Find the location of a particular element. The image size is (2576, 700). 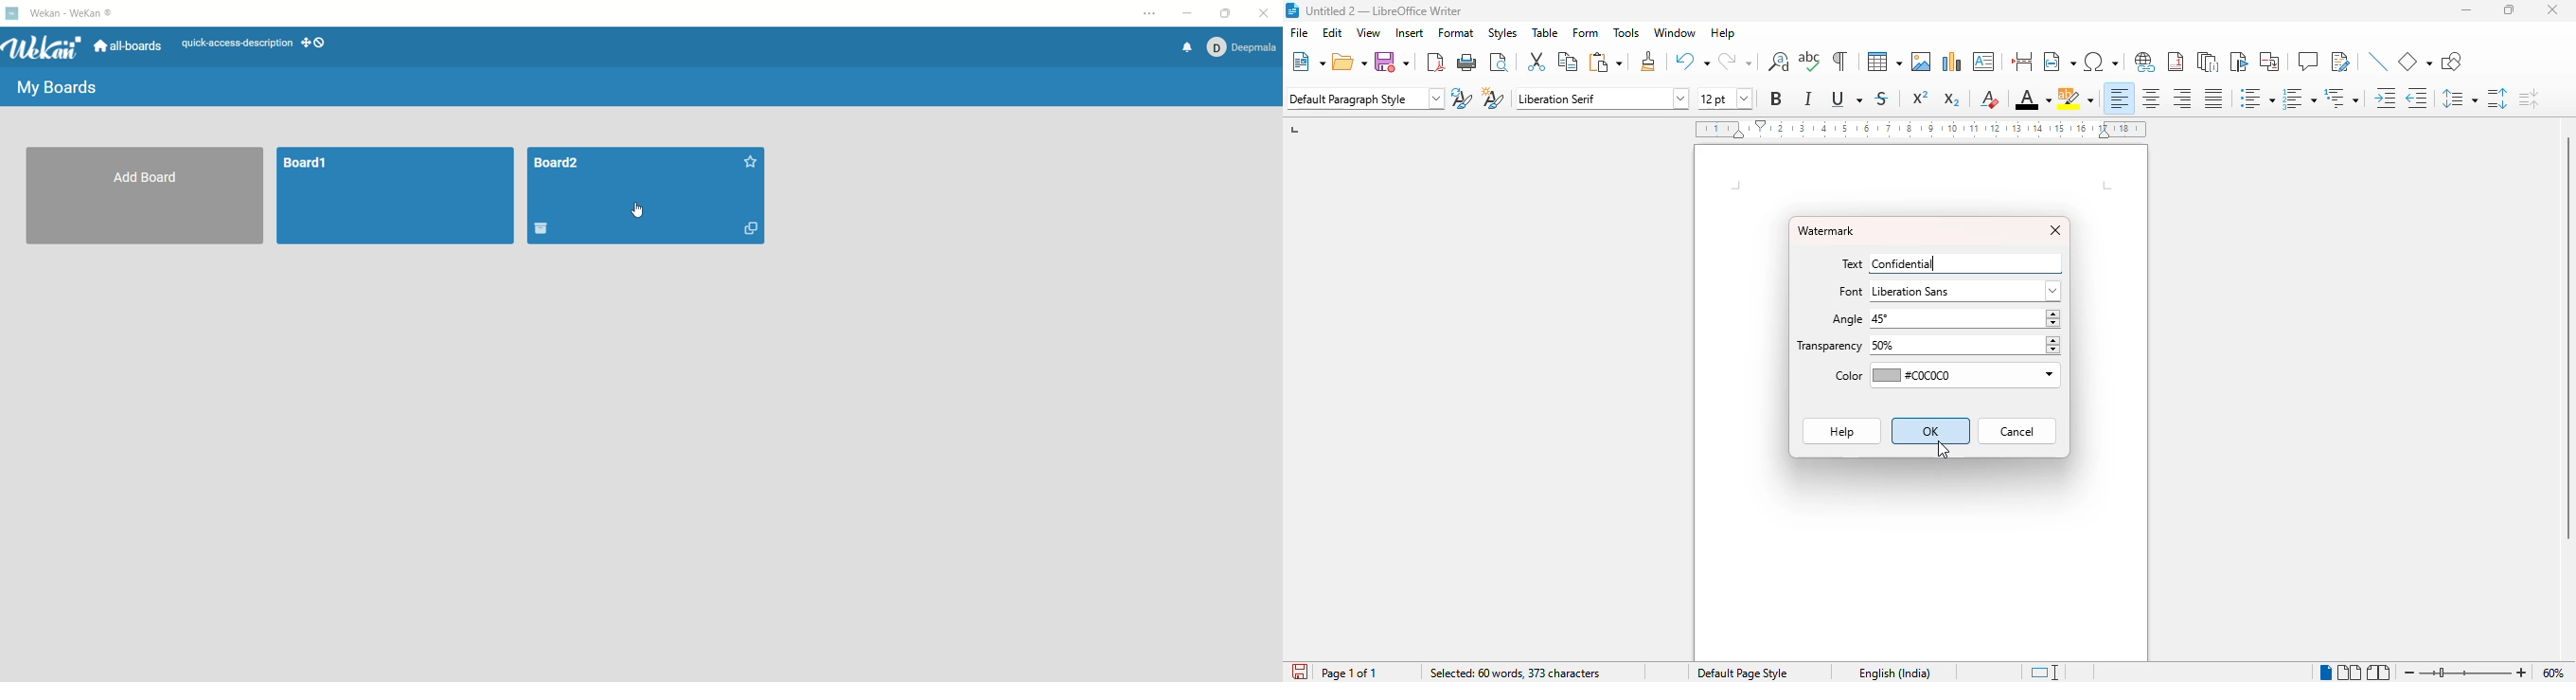

edit is located at coordinates (1332, 32).